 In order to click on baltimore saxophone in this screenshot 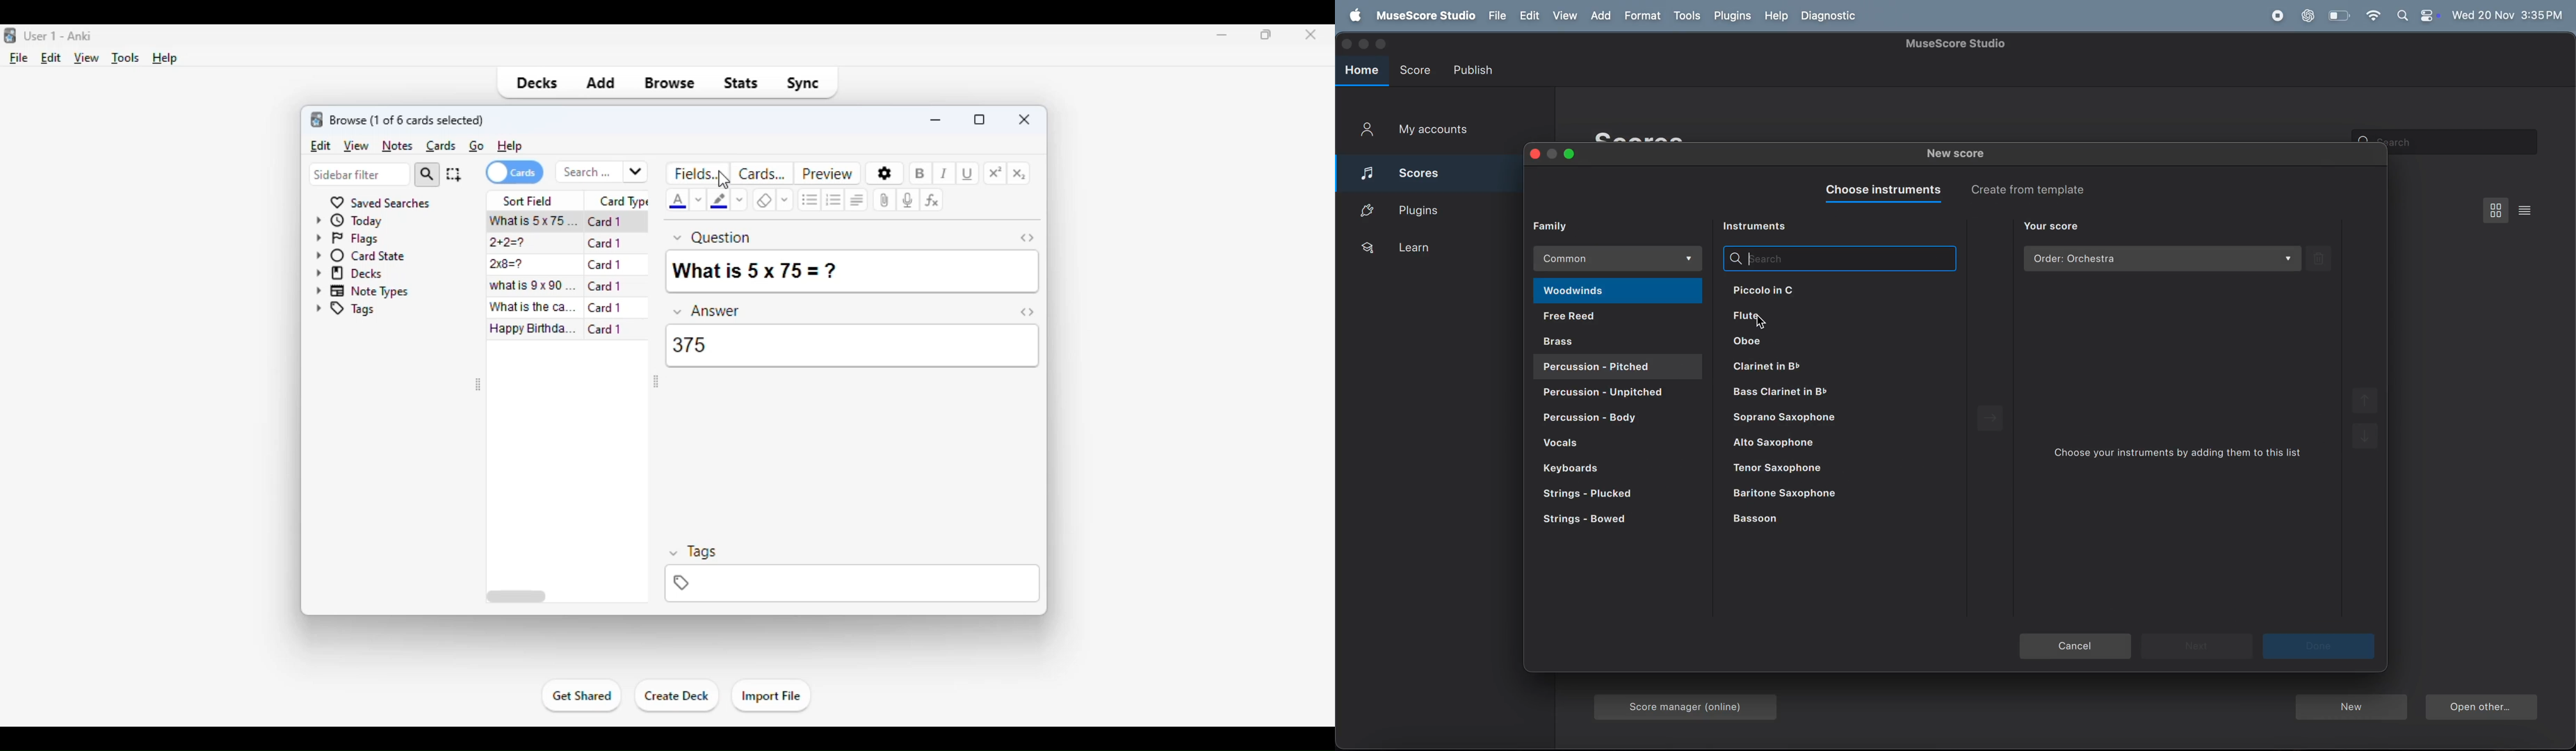, I will do `click(1829, 493)`.